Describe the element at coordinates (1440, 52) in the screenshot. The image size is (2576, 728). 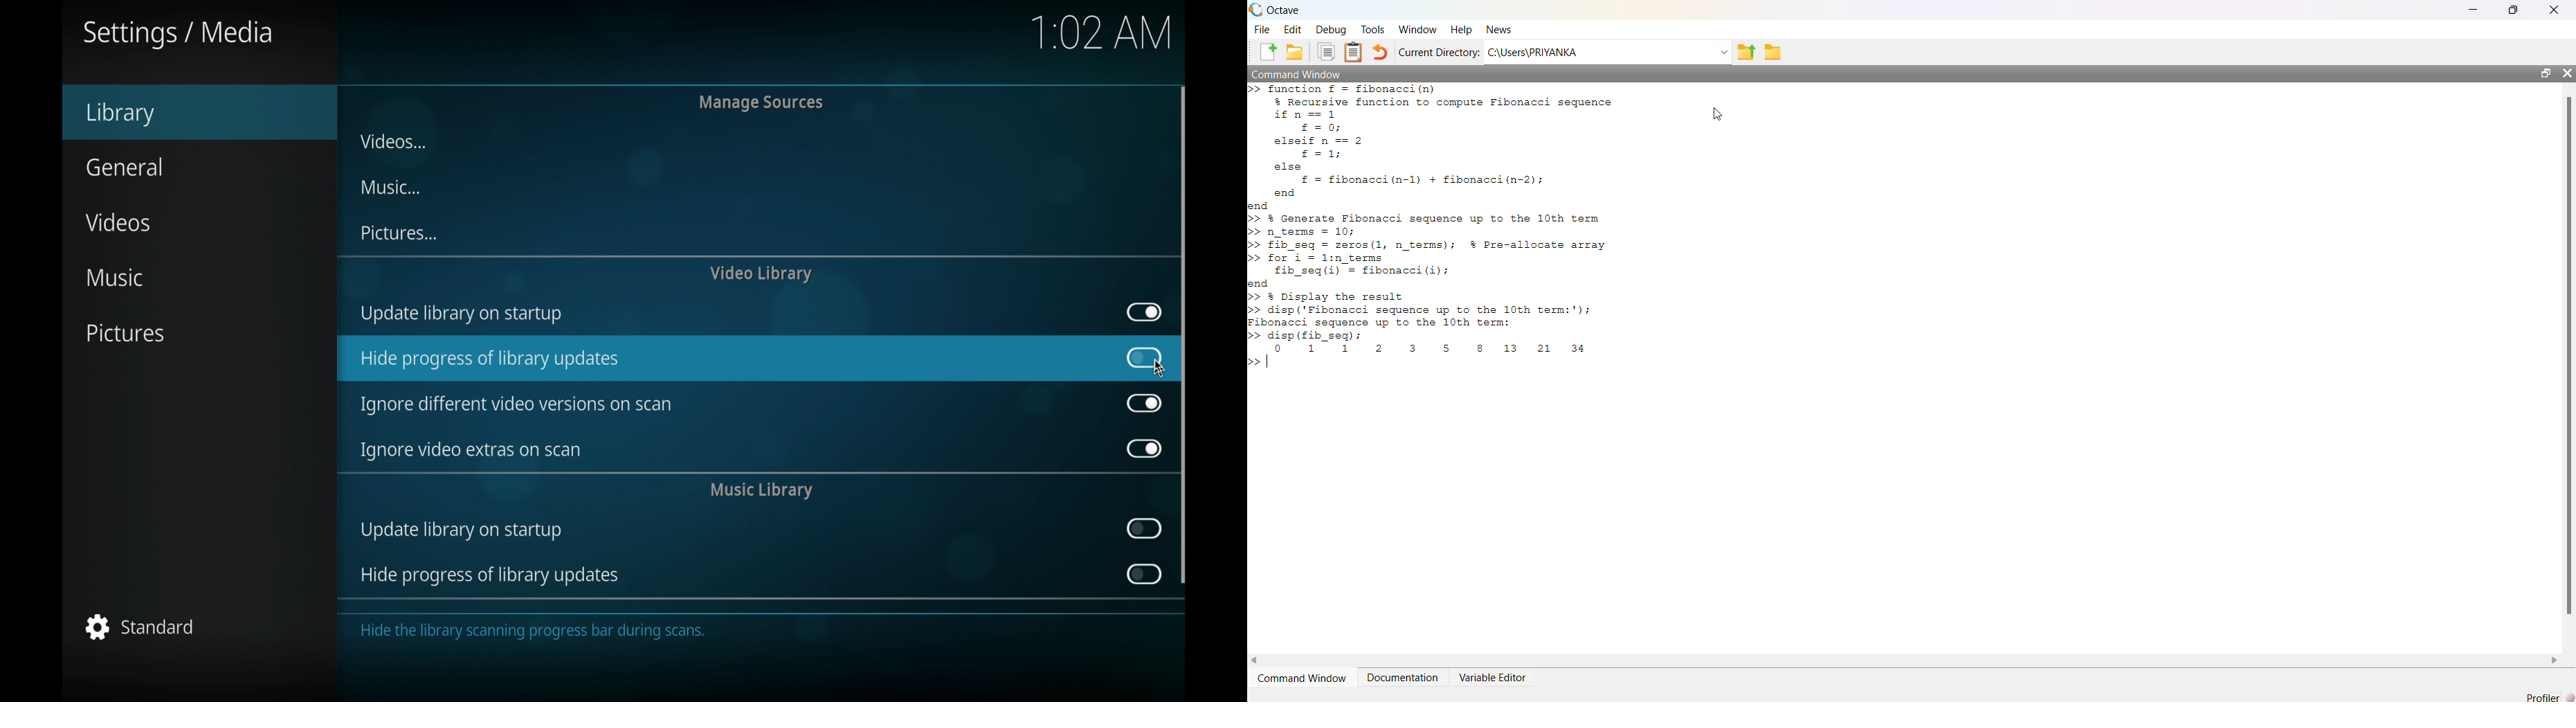
I see `Current Directory:` at that location.